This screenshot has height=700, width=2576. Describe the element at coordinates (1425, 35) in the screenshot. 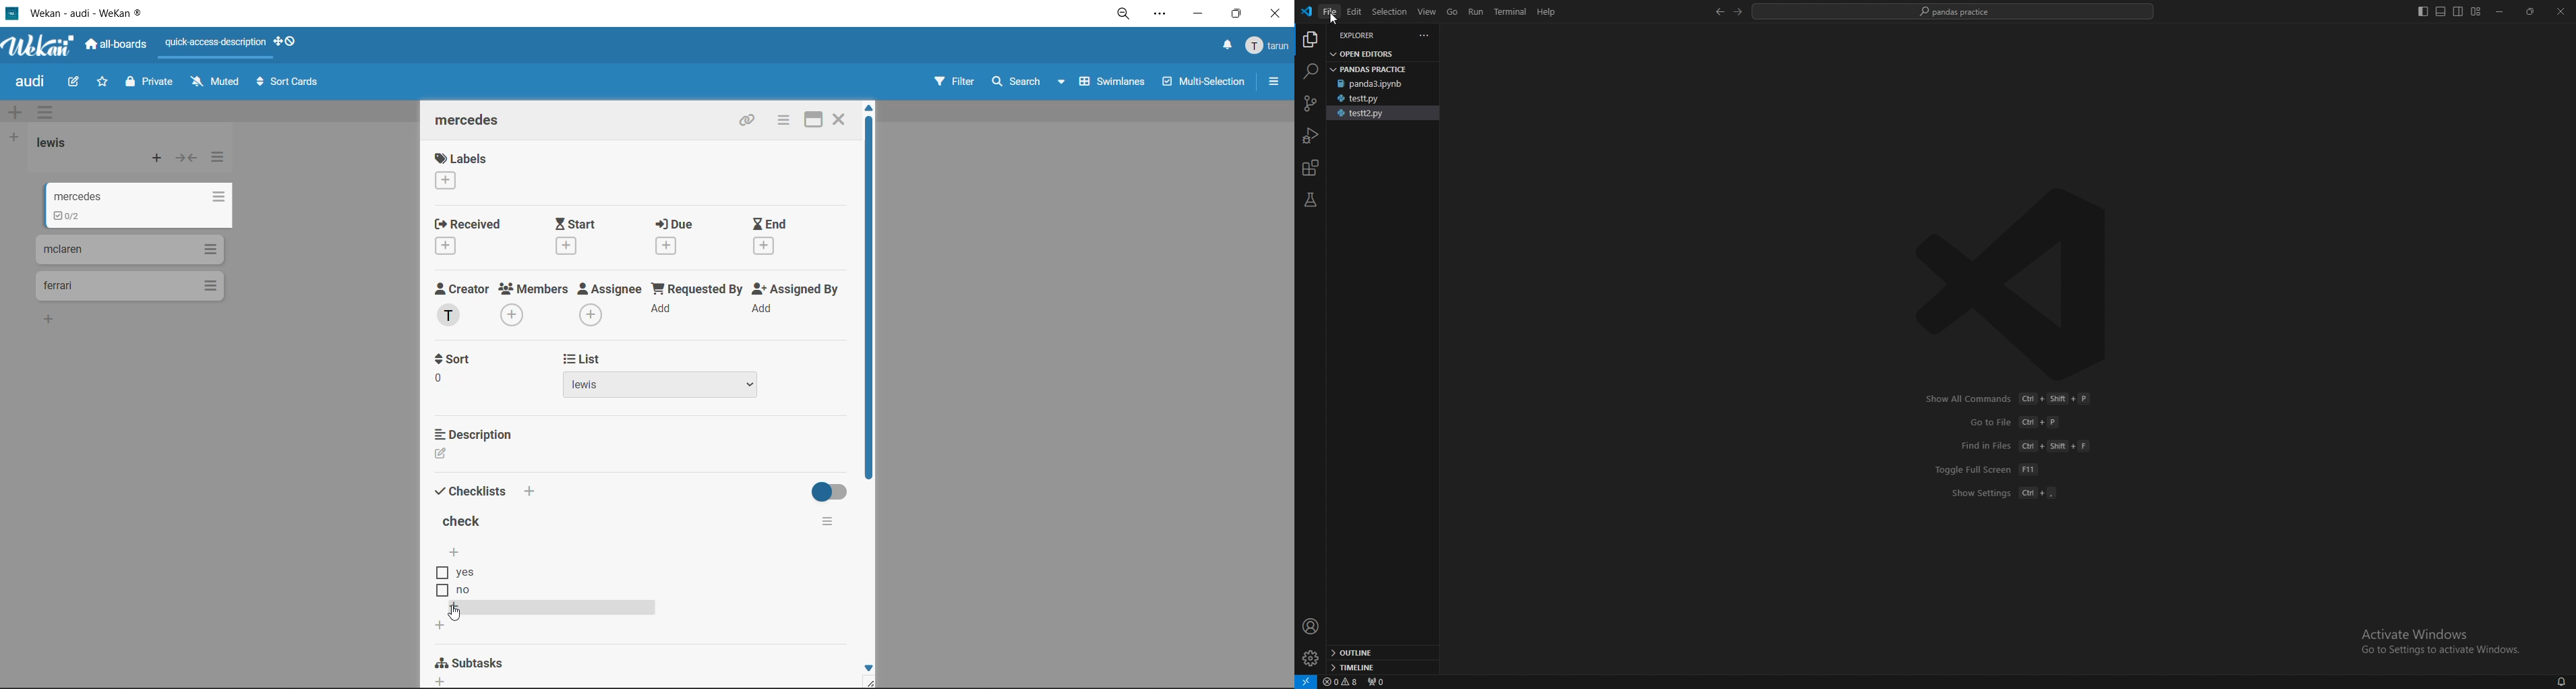

I see `more actions` at that location.